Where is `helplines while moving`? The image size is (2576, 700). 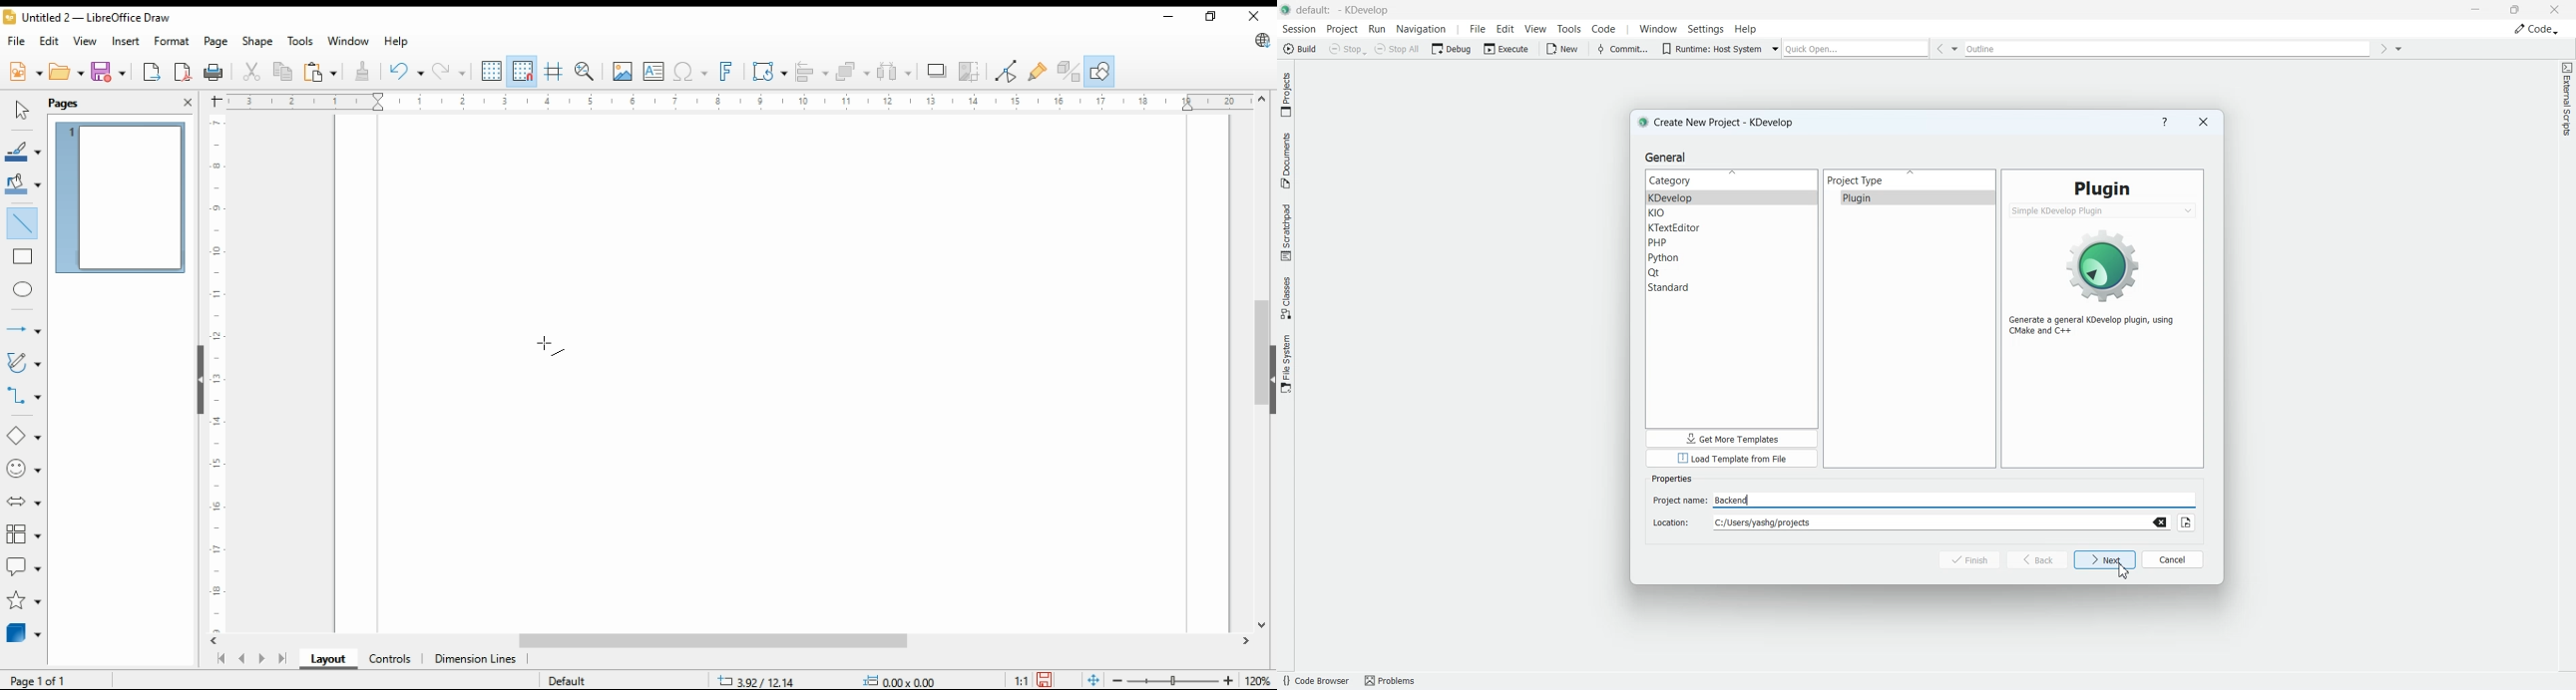
helplines while moving is located at coordinates (556, 71).